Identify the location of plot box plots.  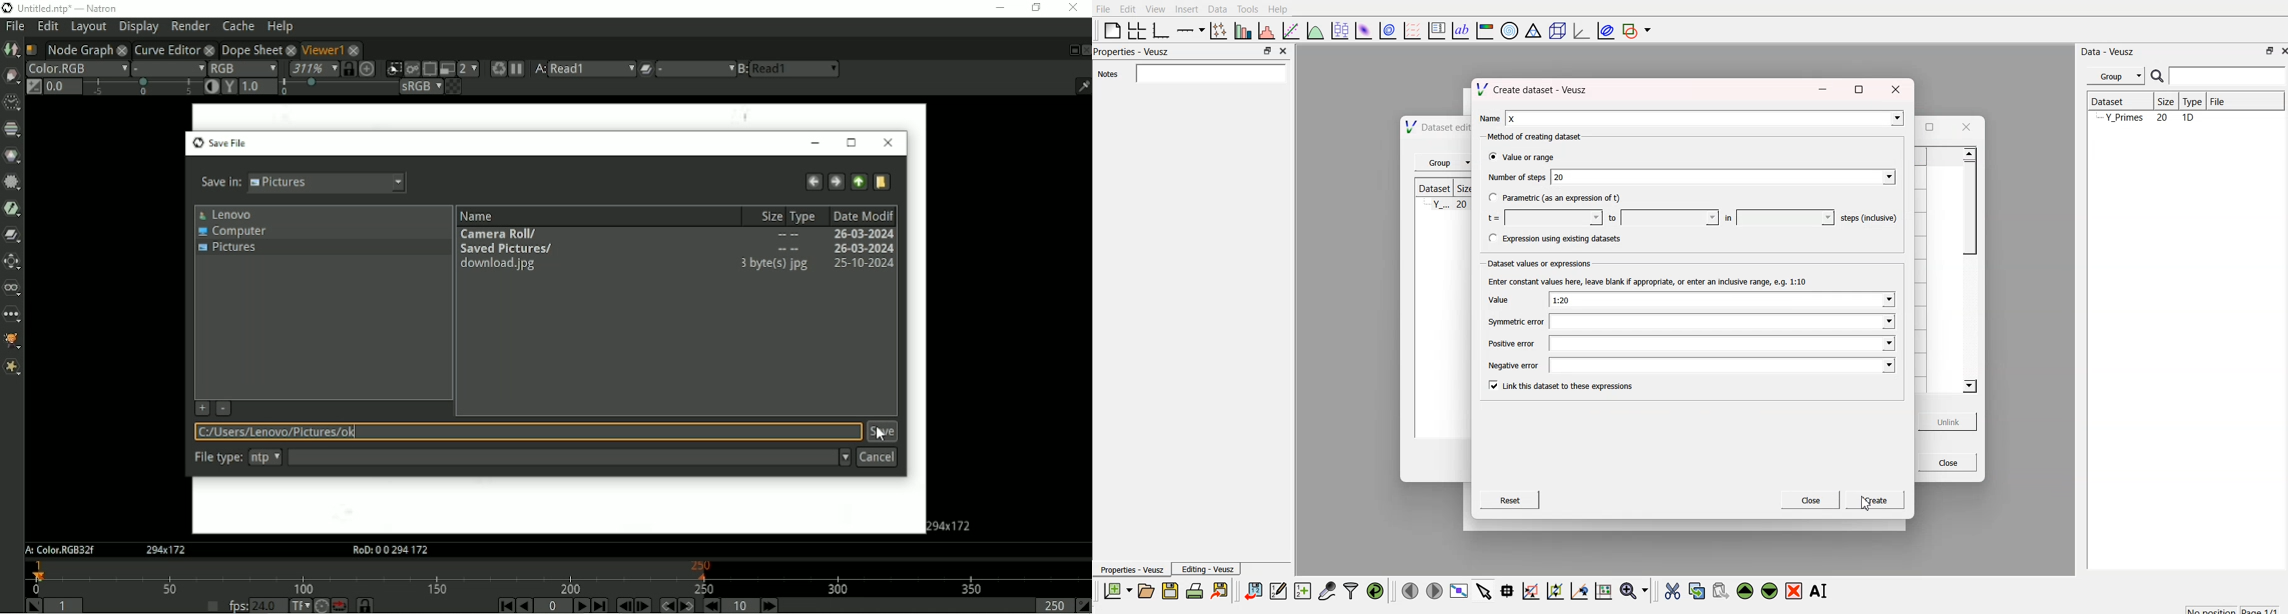
(1338, 30).